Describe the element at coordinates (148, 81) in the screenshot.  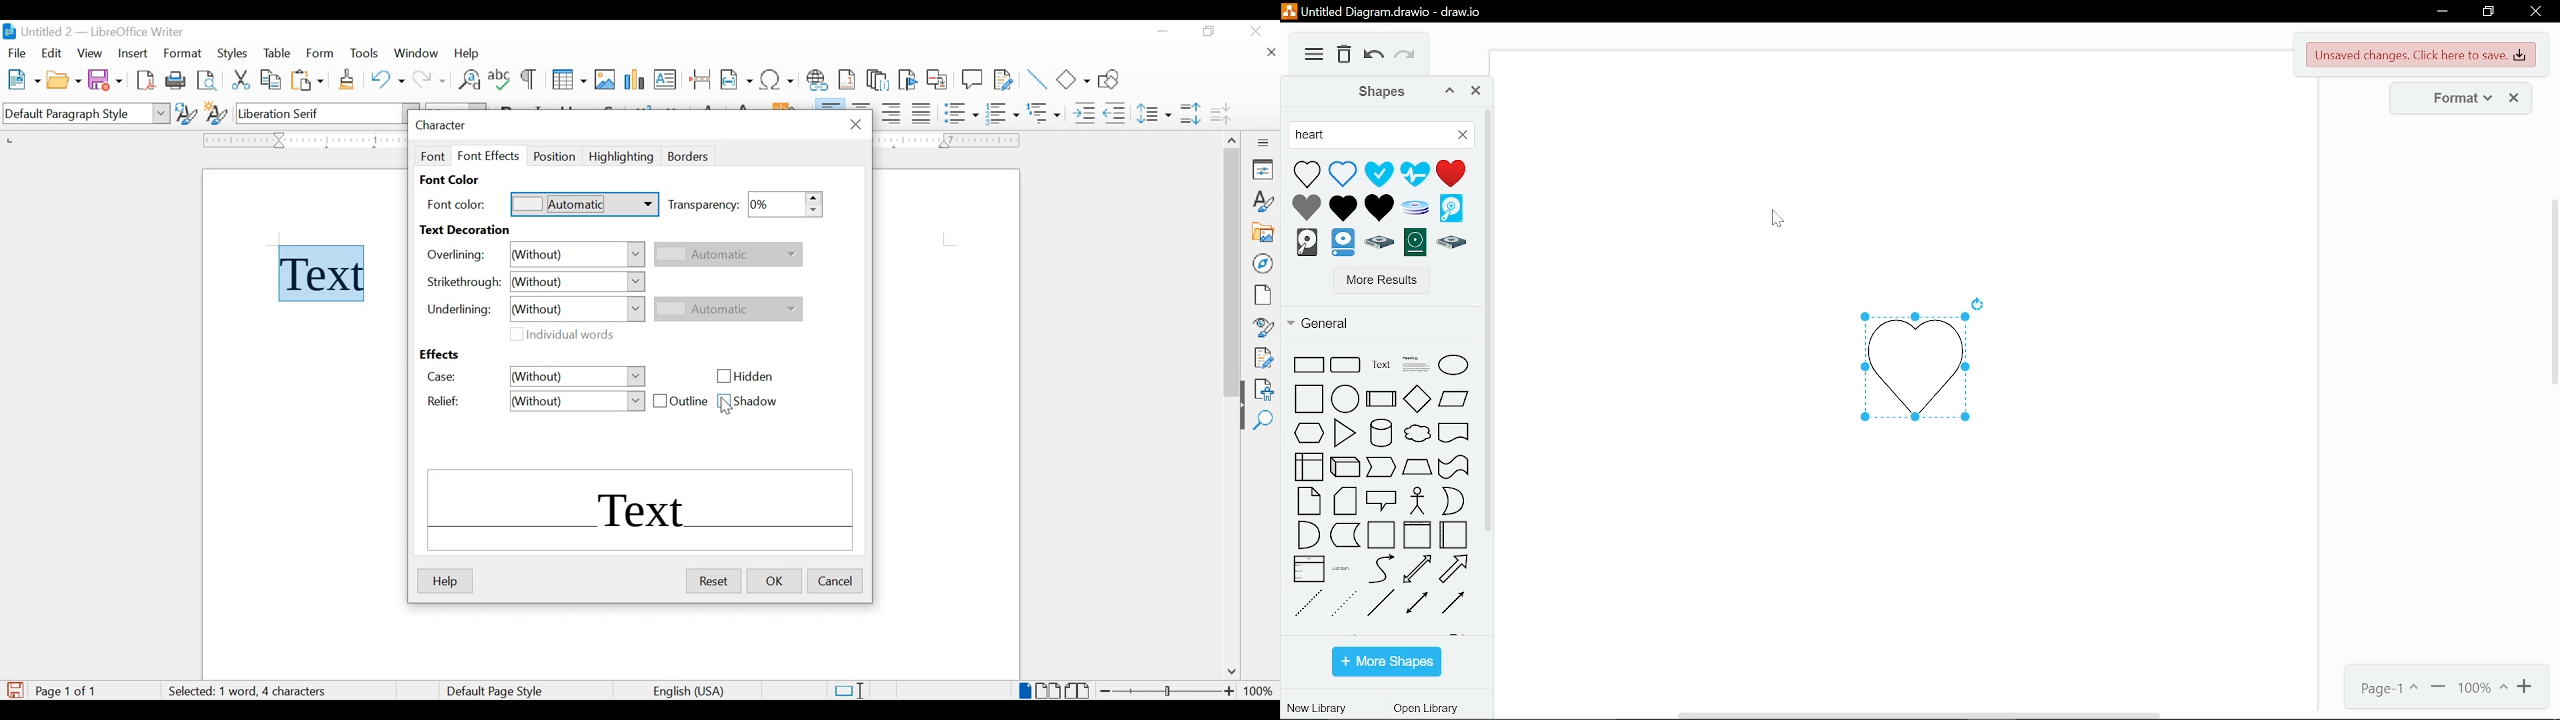
I see `export directly as pdf` at that location.